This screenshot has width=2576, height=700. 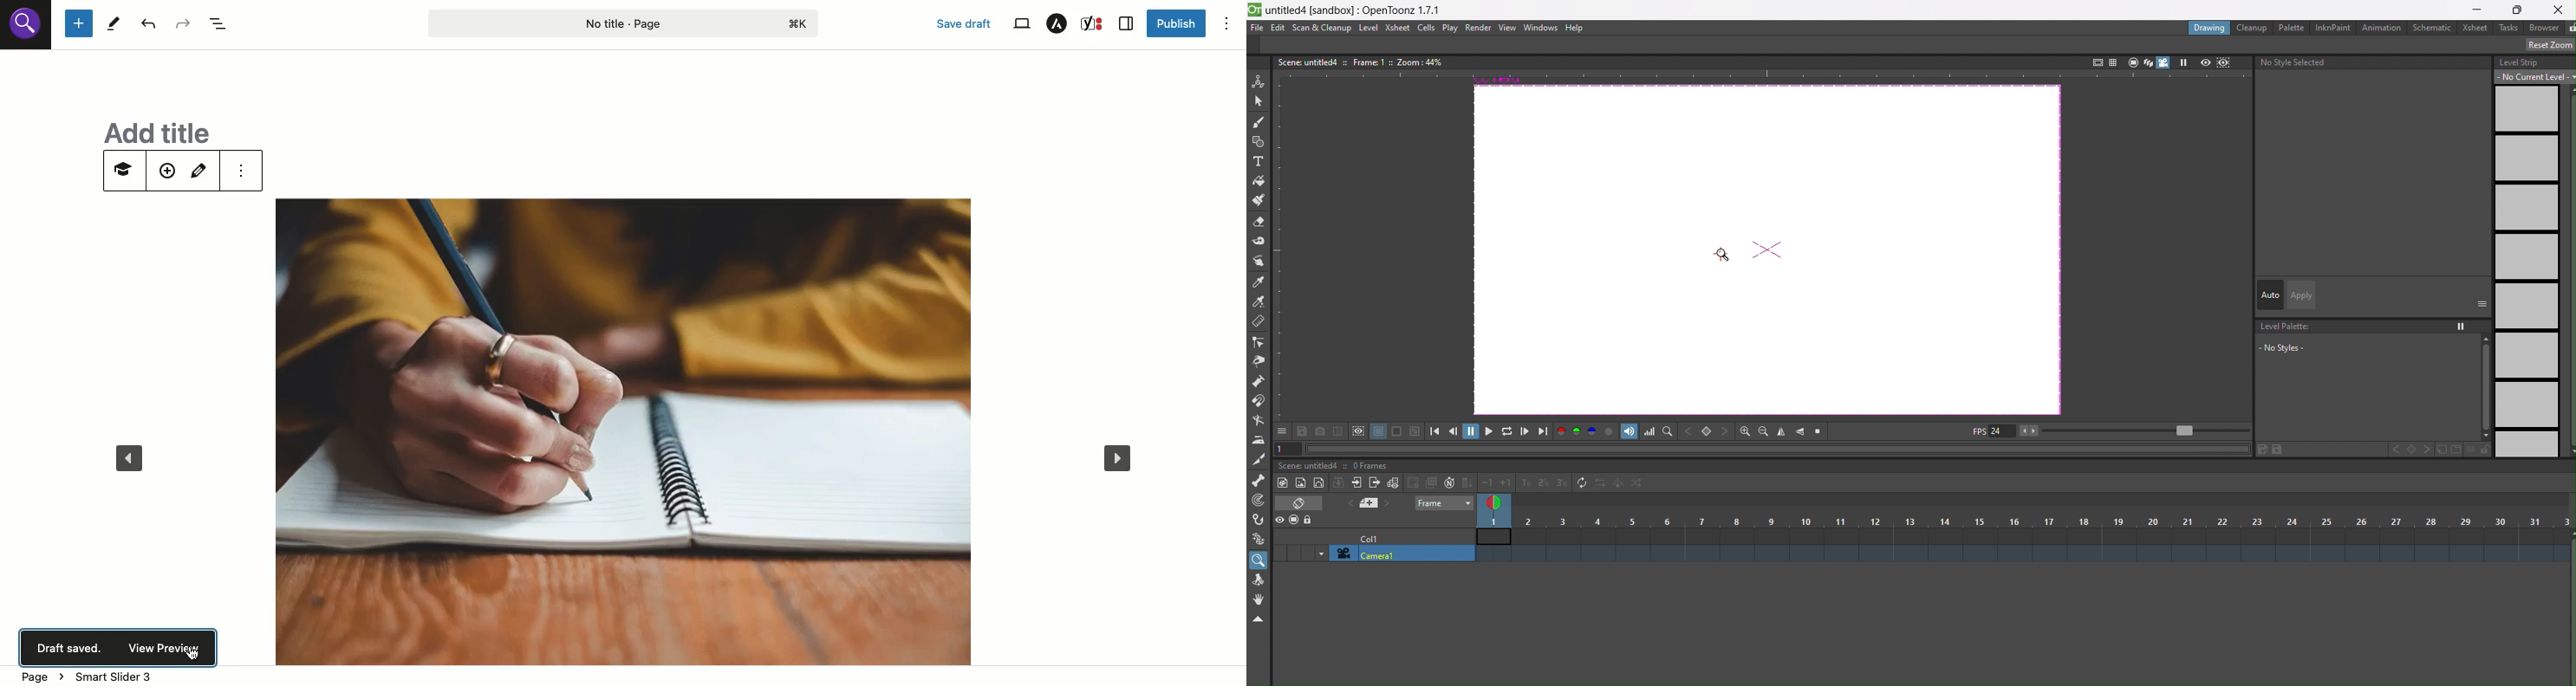 I want to click on file, so click(x=1258, y=27).